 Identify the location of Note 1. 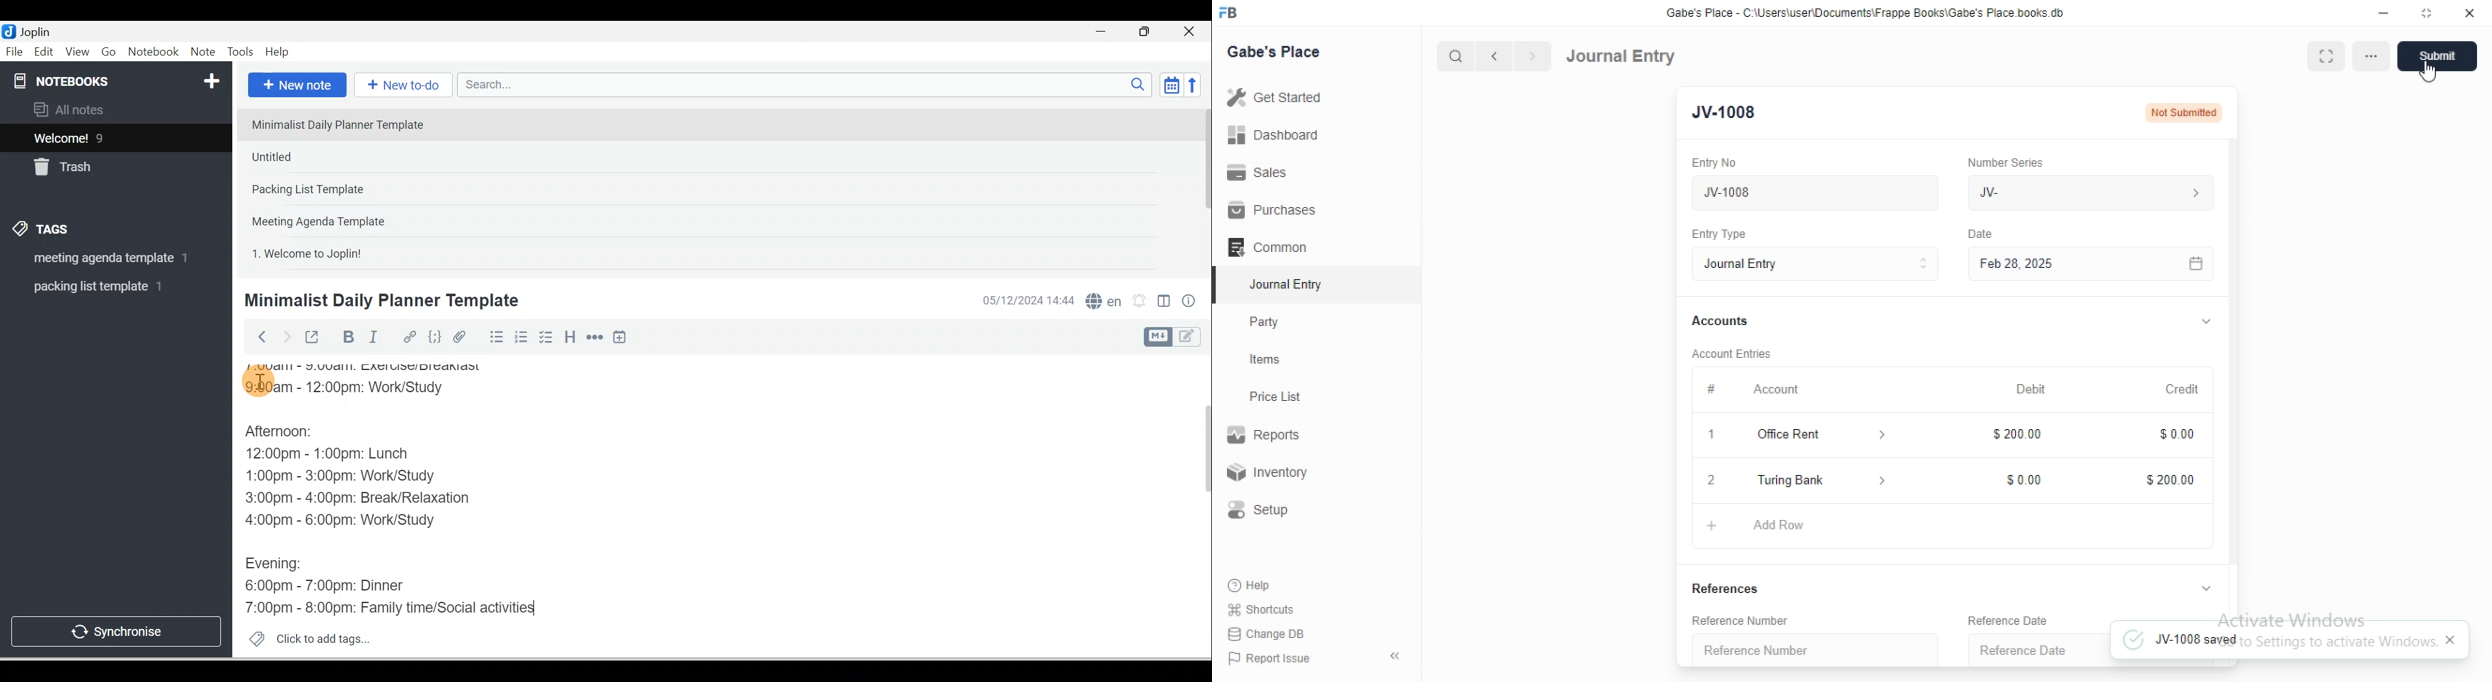
(347, 124).